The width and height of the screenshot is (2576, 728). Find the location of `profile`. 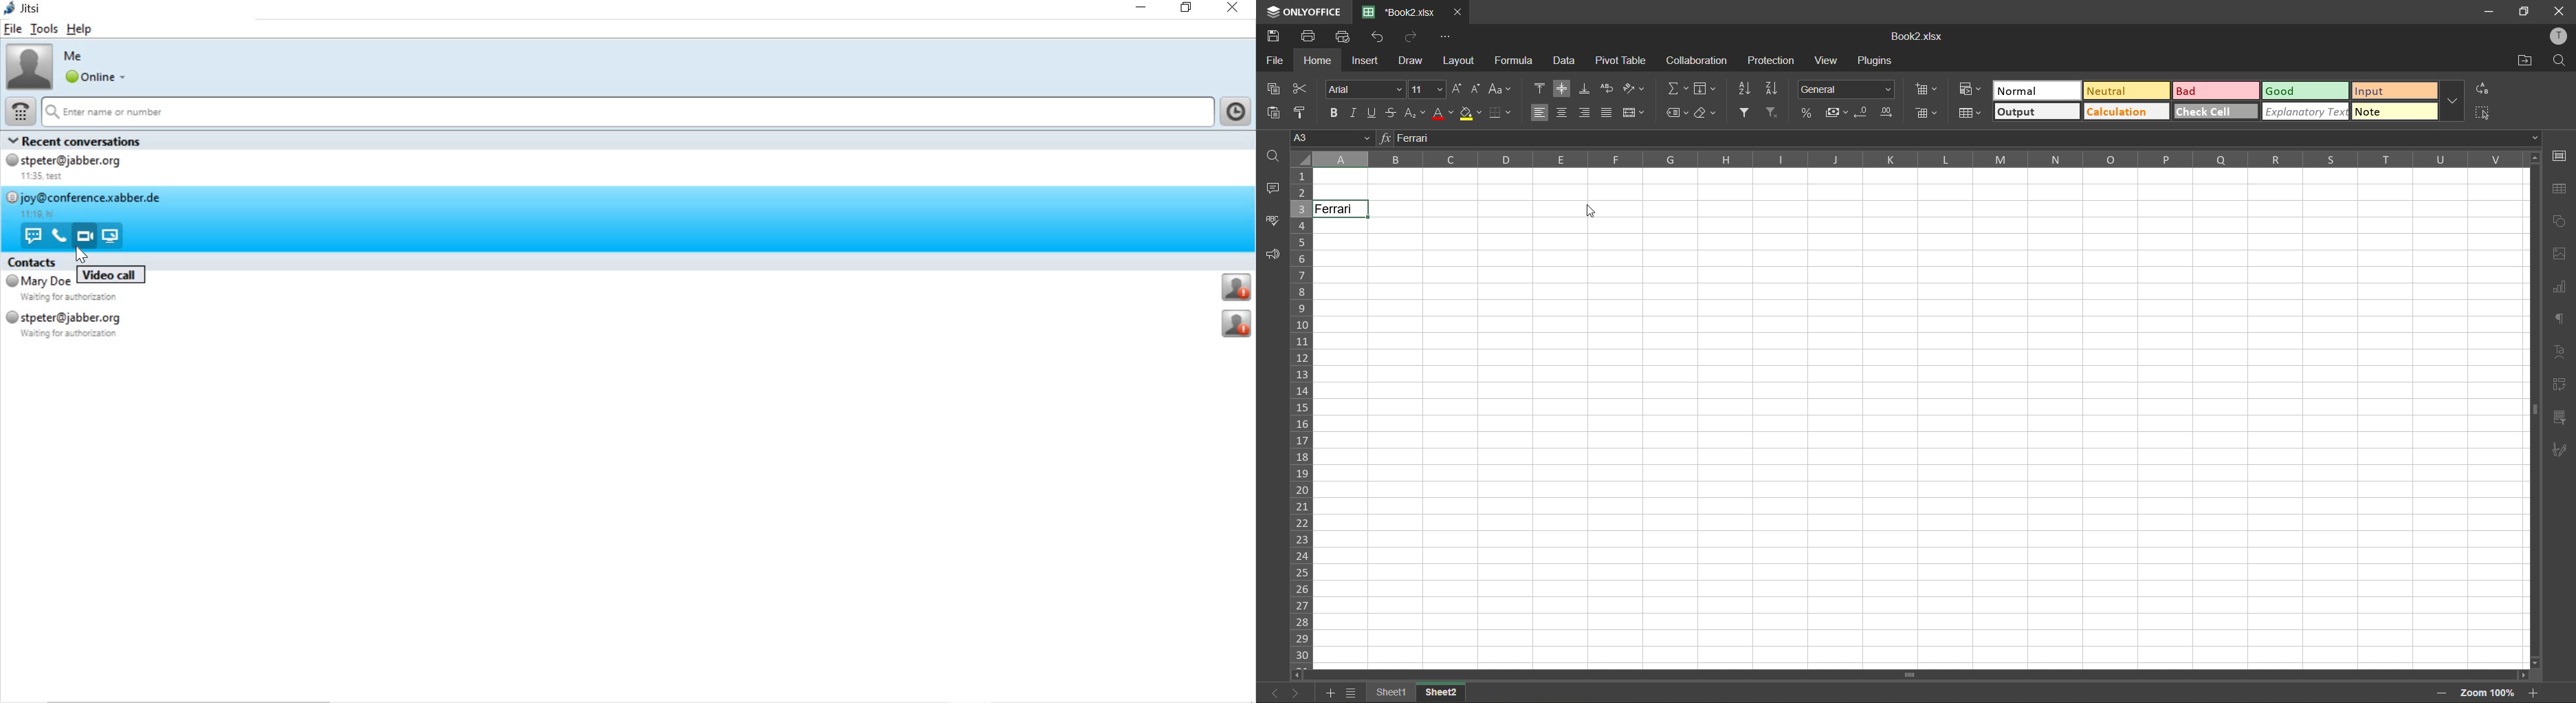

profile is located at coordinates (2560, 37).